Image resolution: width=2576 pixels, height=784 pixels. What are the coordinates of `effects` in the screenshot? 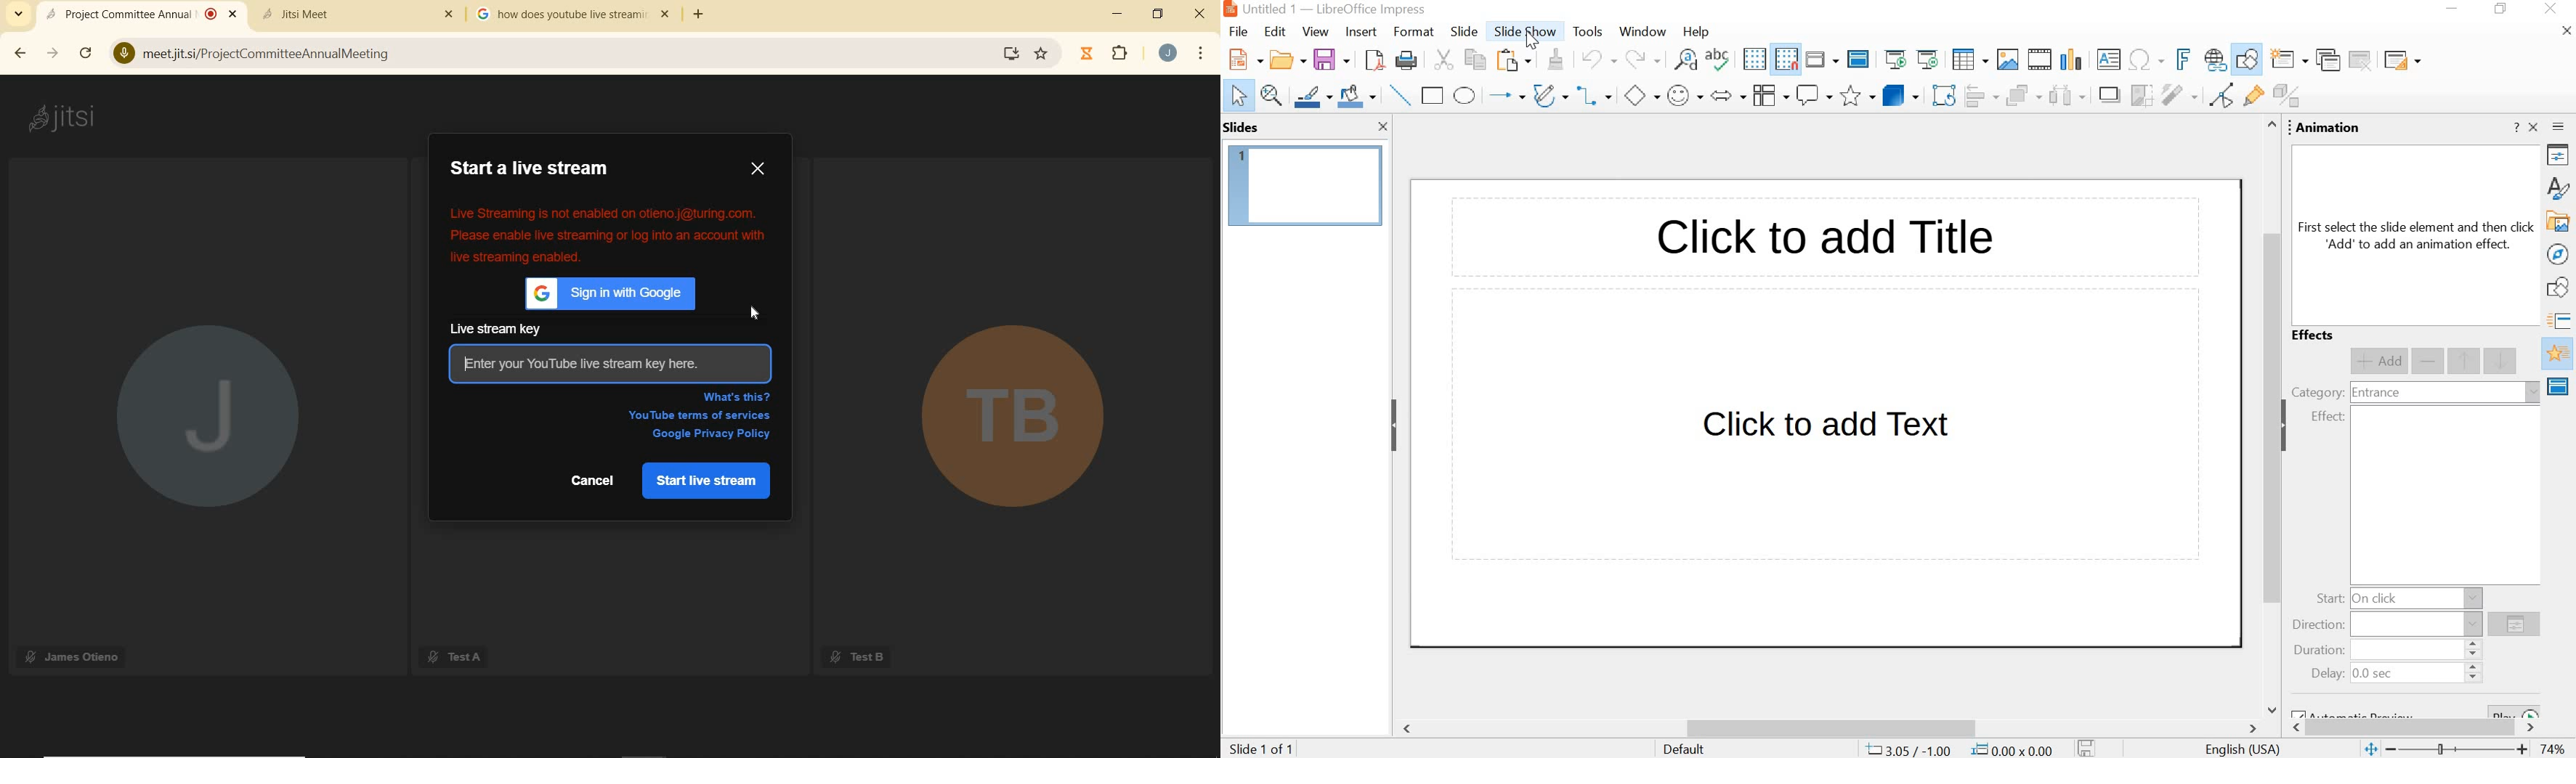 It's located at (2315, 336).